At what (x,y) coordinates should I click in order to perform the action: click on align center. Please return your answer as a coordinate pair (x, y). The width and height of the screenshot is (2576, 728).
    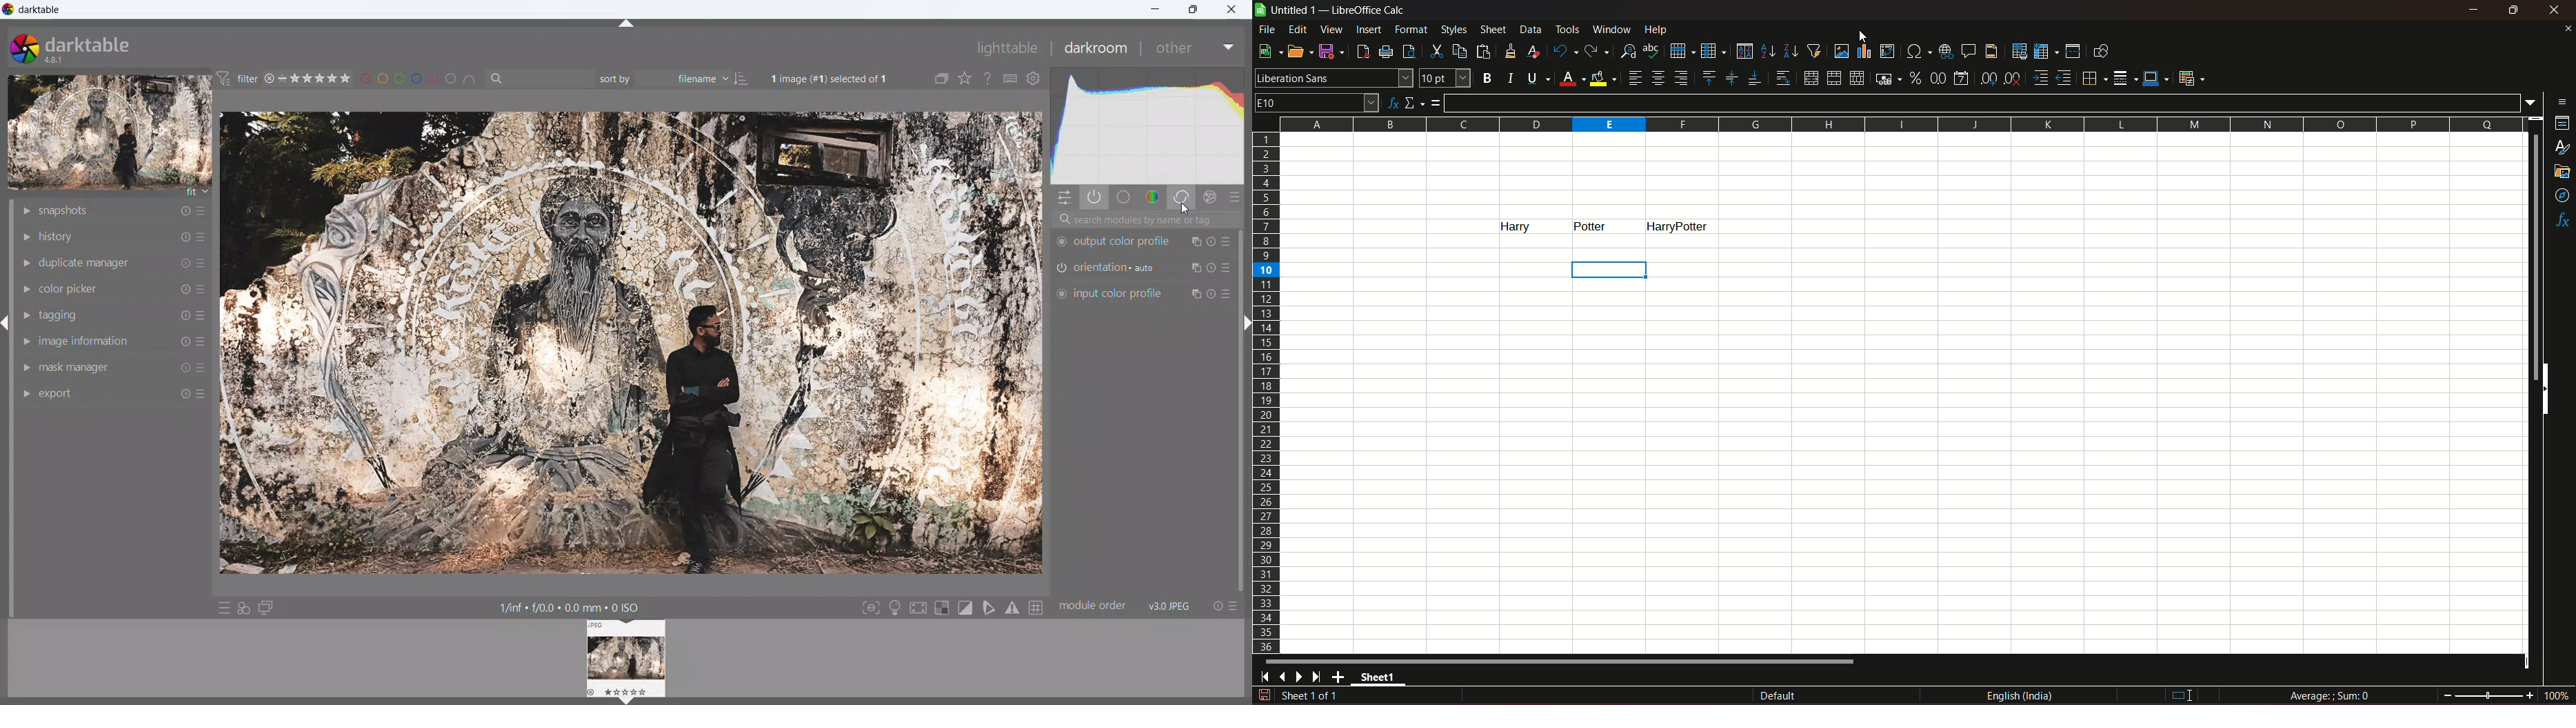
    Looking at the image, I should click on (1658, 78).